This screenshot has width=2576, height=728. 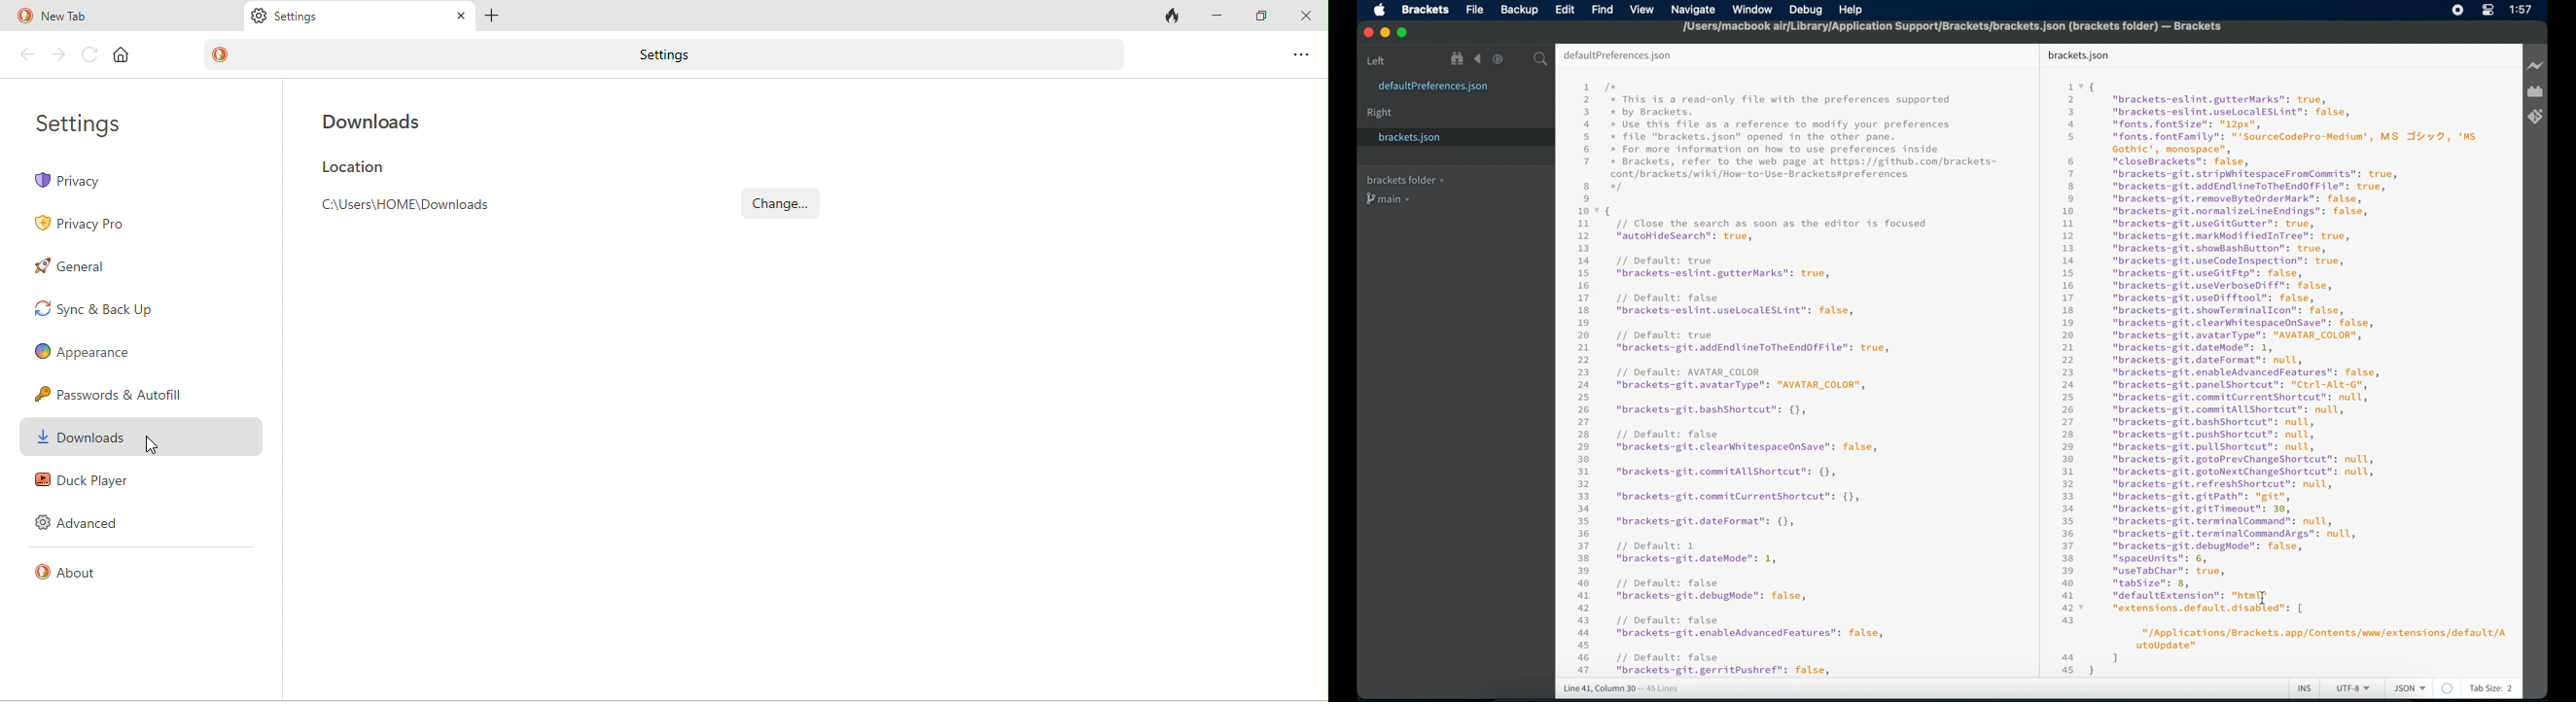 I want to click on reload, so click(x=94, y=55).